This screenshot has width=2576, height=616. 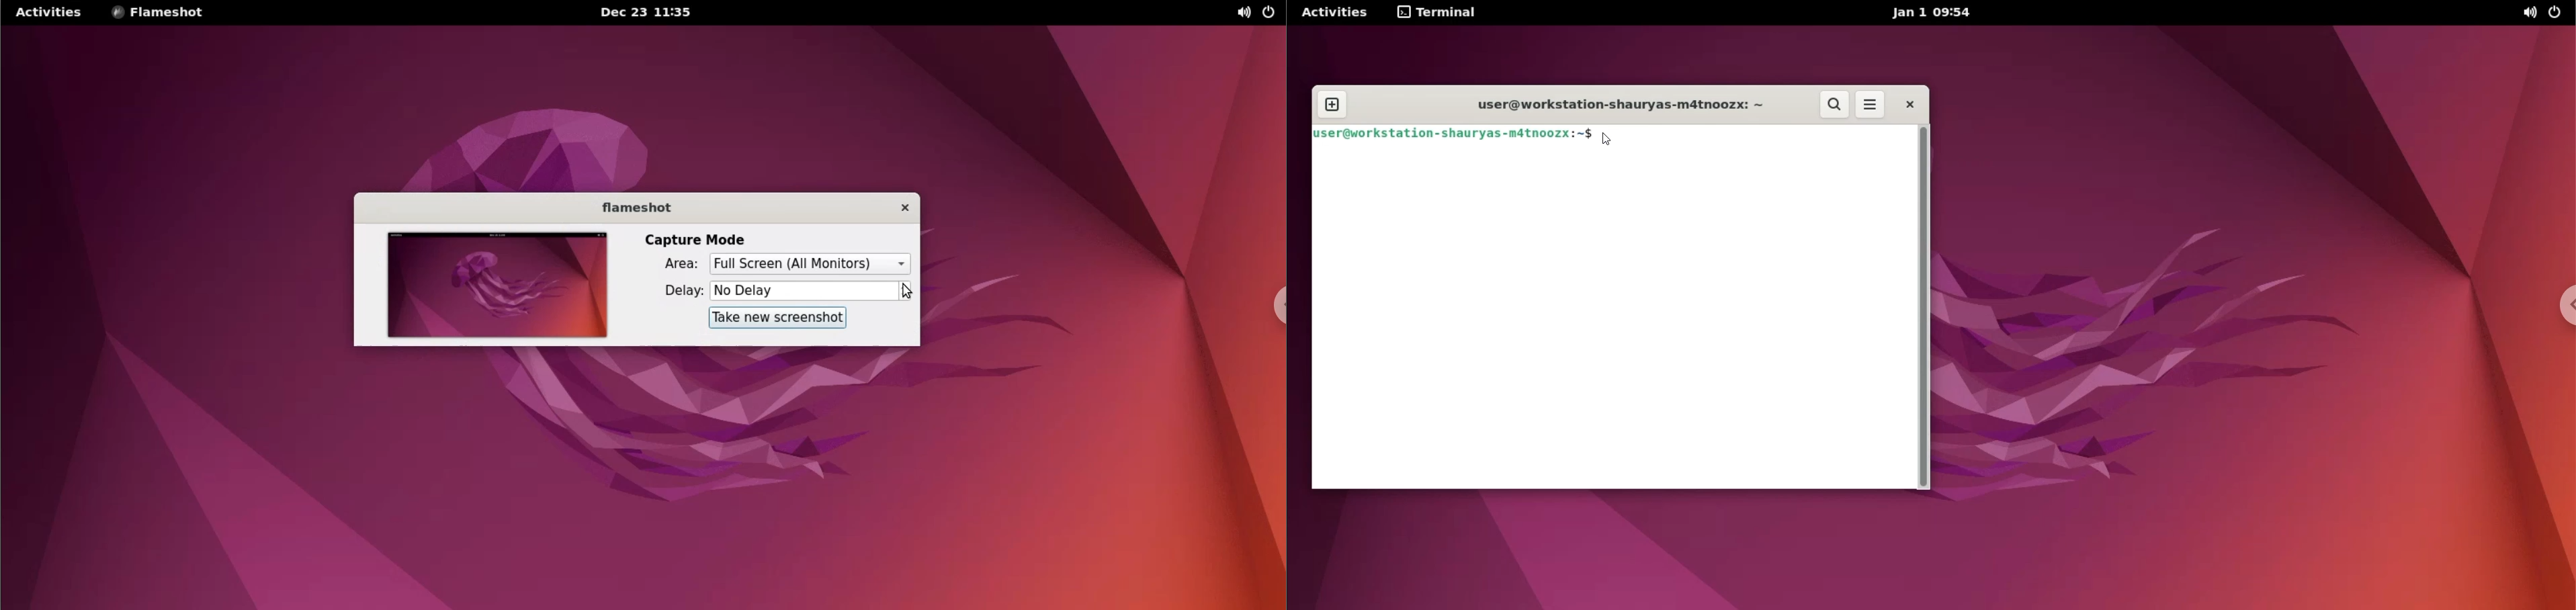 What do you see at coordinates (1336, 103) in the screenshot?
I see `new tab` at bounding box center [1336, 103].